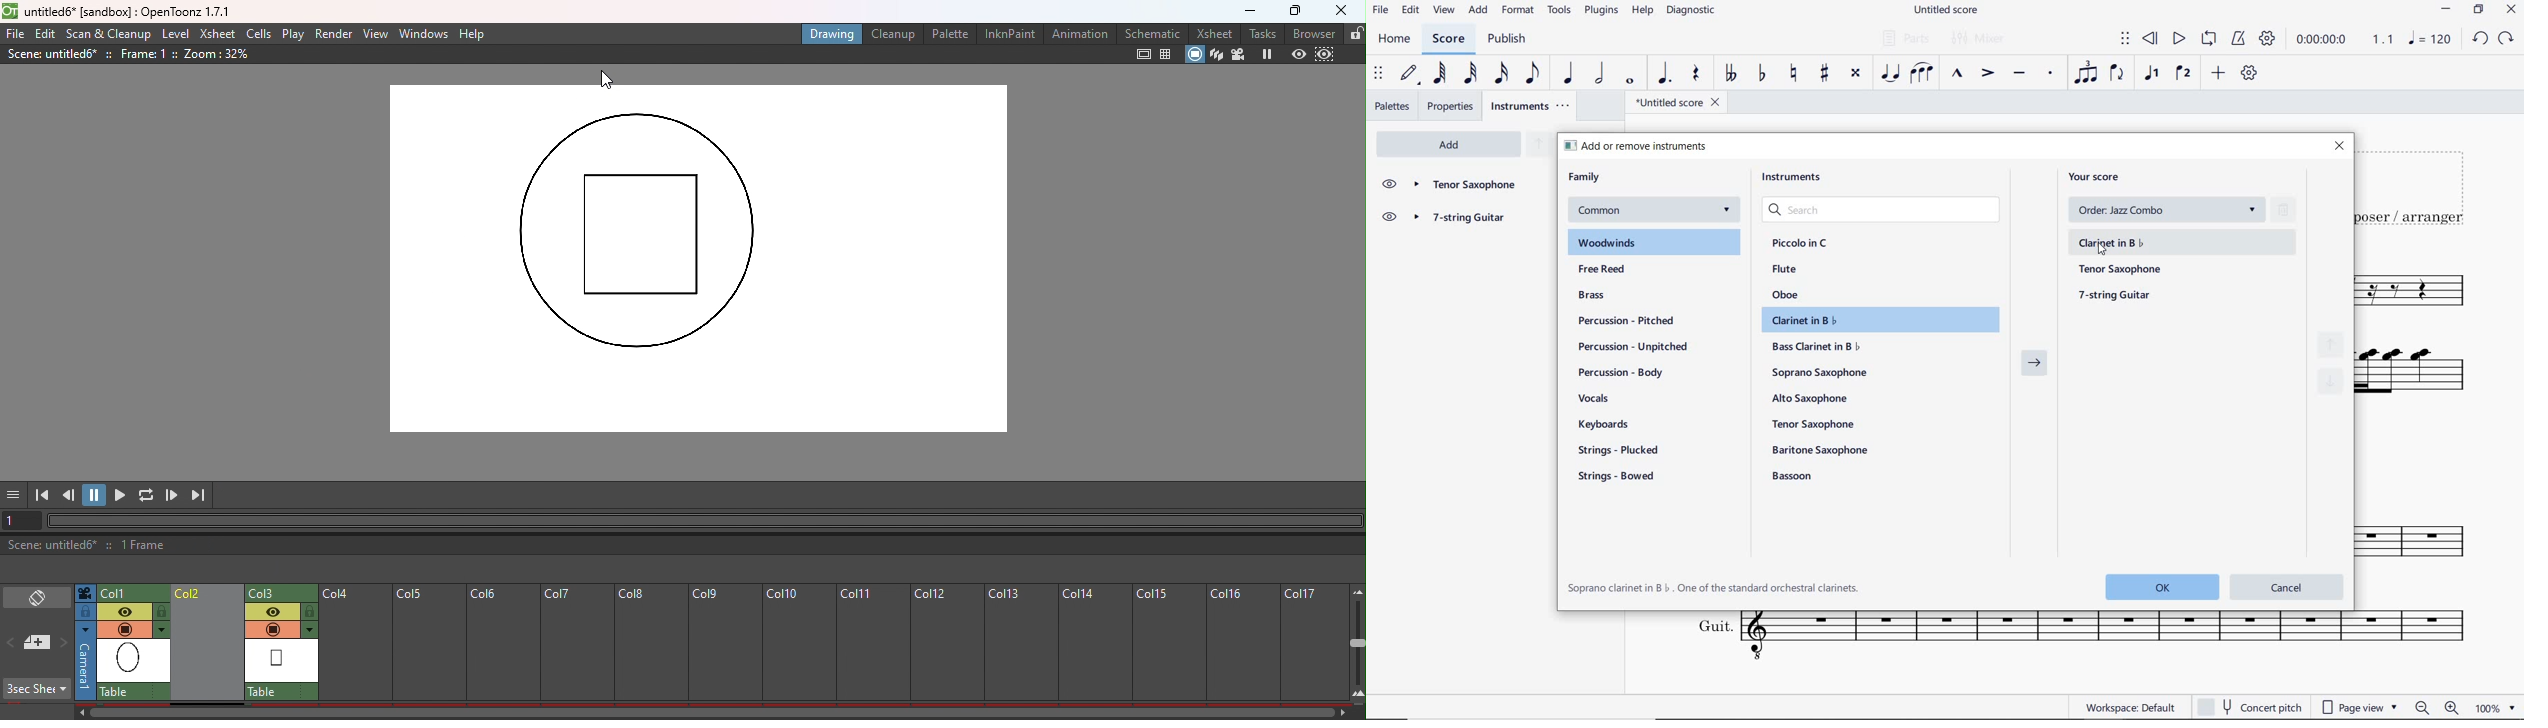  What do you see at coordinates (1634, 347) in the screenshot?
I see `percussion - unpitched` at bounding box center [1634, 347].